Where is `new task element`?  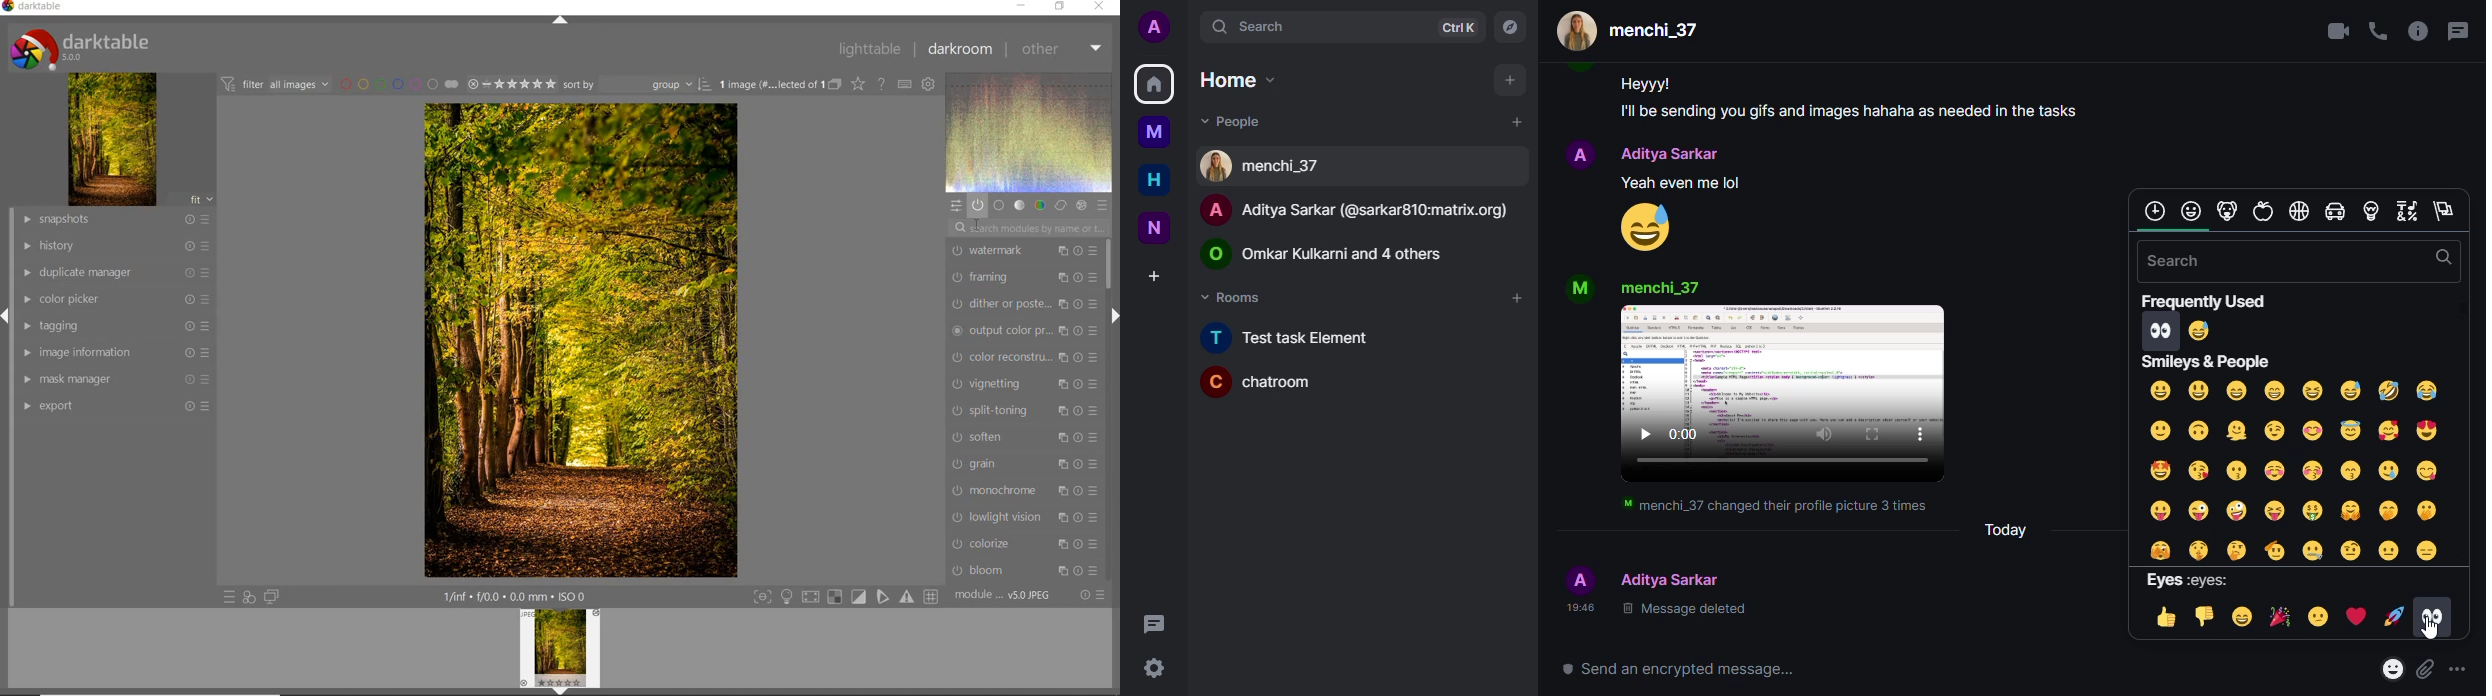
new task element is located at coordinates (1299, 337).